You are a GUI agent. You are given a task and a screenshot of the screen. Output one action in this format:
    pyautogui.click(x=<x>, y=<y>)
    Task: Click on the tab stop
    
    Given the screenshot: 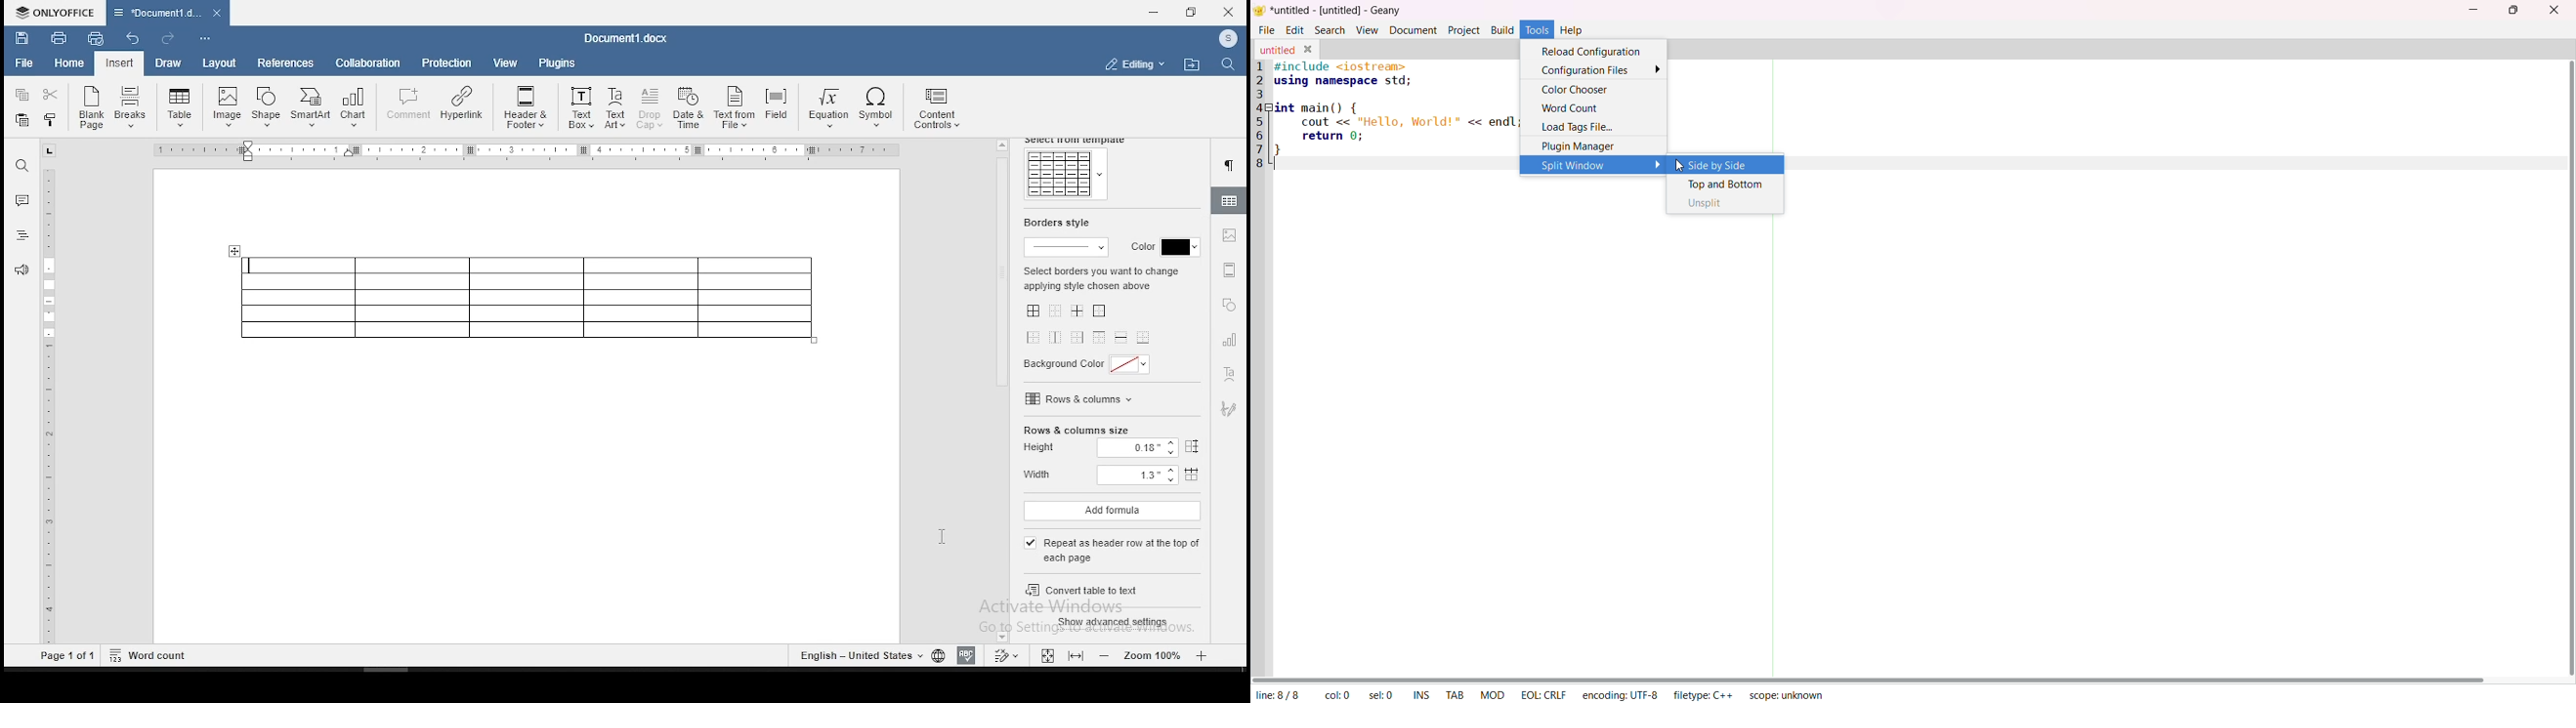 What is the action you would take?
    pyautogui.click(x=50, y=150)
    